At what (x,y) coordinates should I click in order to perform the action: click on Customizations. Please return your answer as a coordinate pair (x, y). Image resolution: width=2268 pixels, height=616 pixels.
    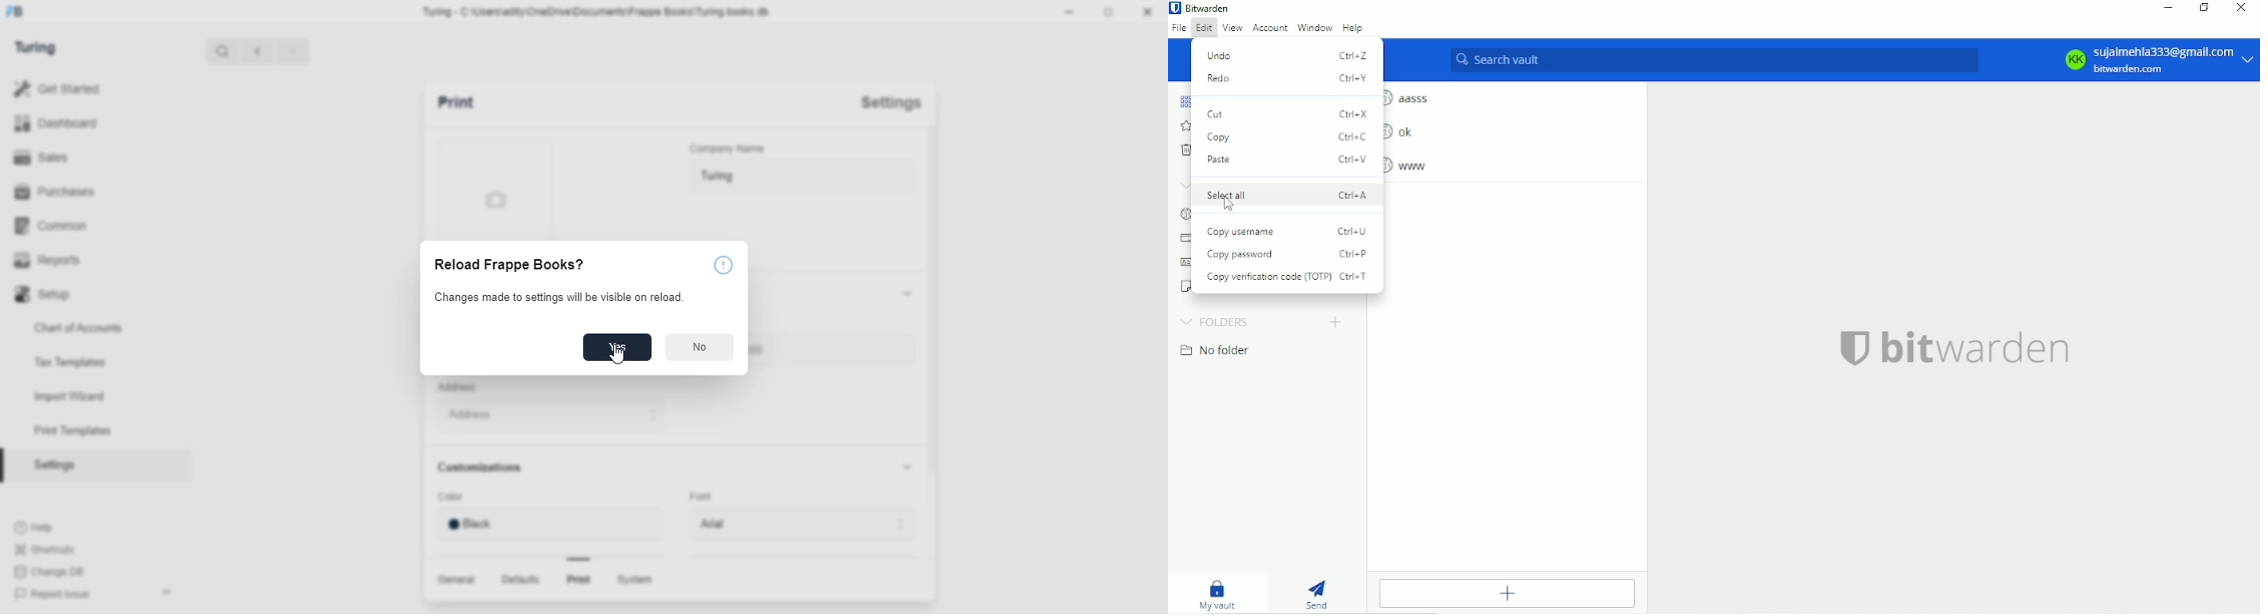
    Looking at the image, I should click on (495, 469).